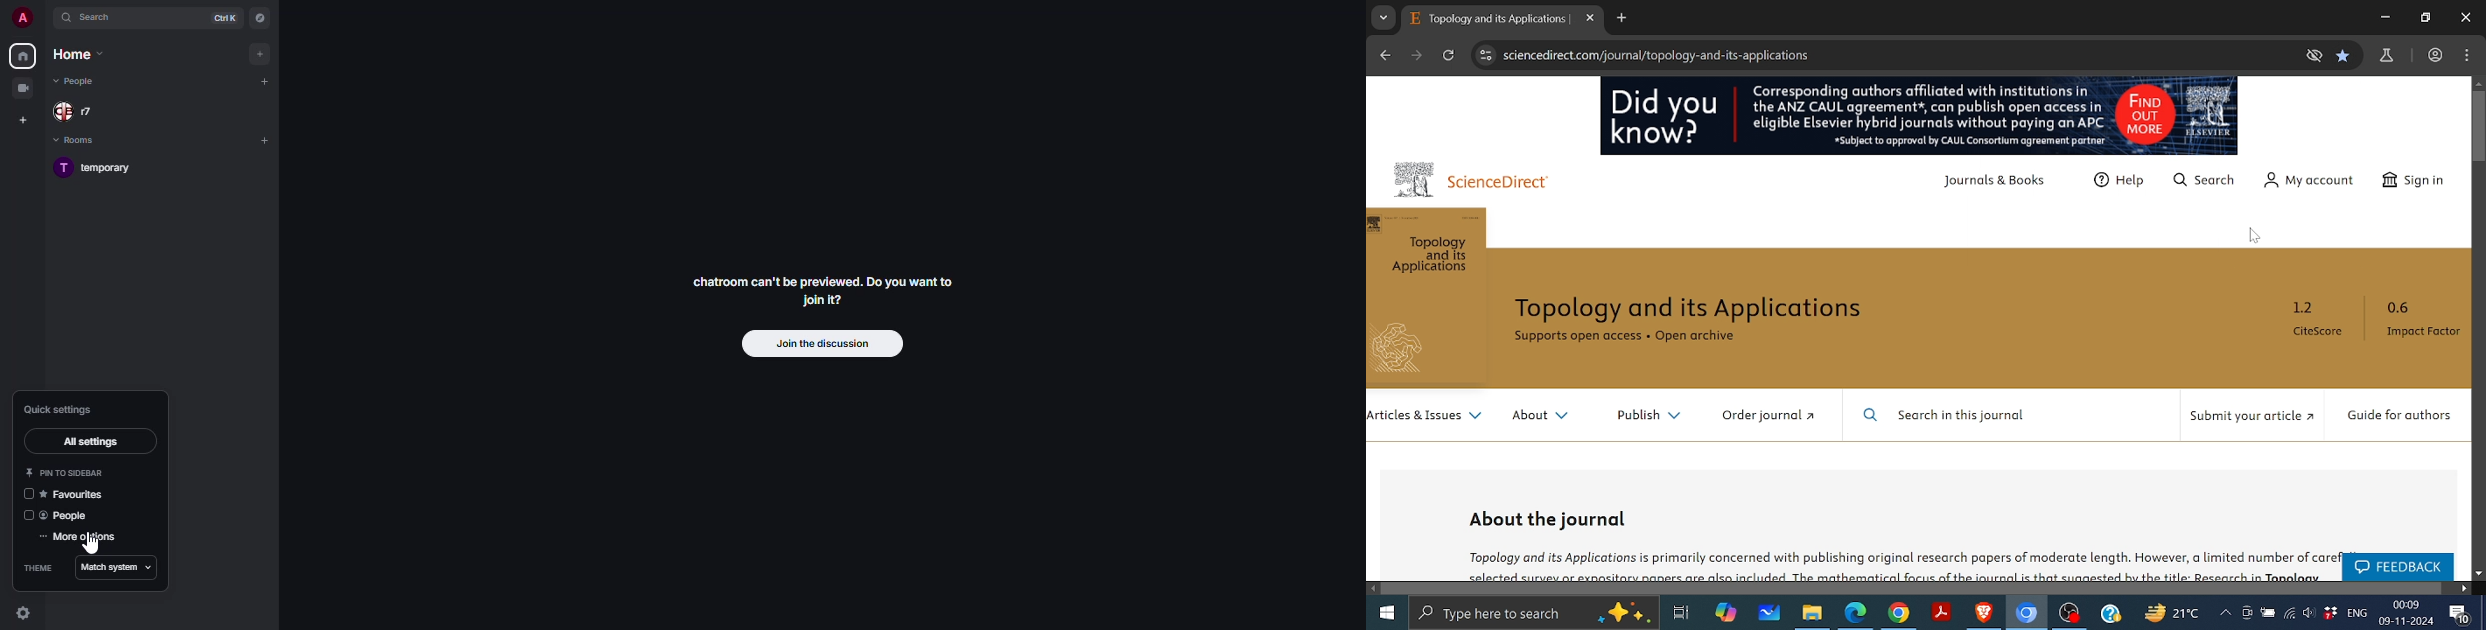 Image resolution: width=2492 pixels, height=644 pixels. I want to click on Copilot, so click(1723, 613).